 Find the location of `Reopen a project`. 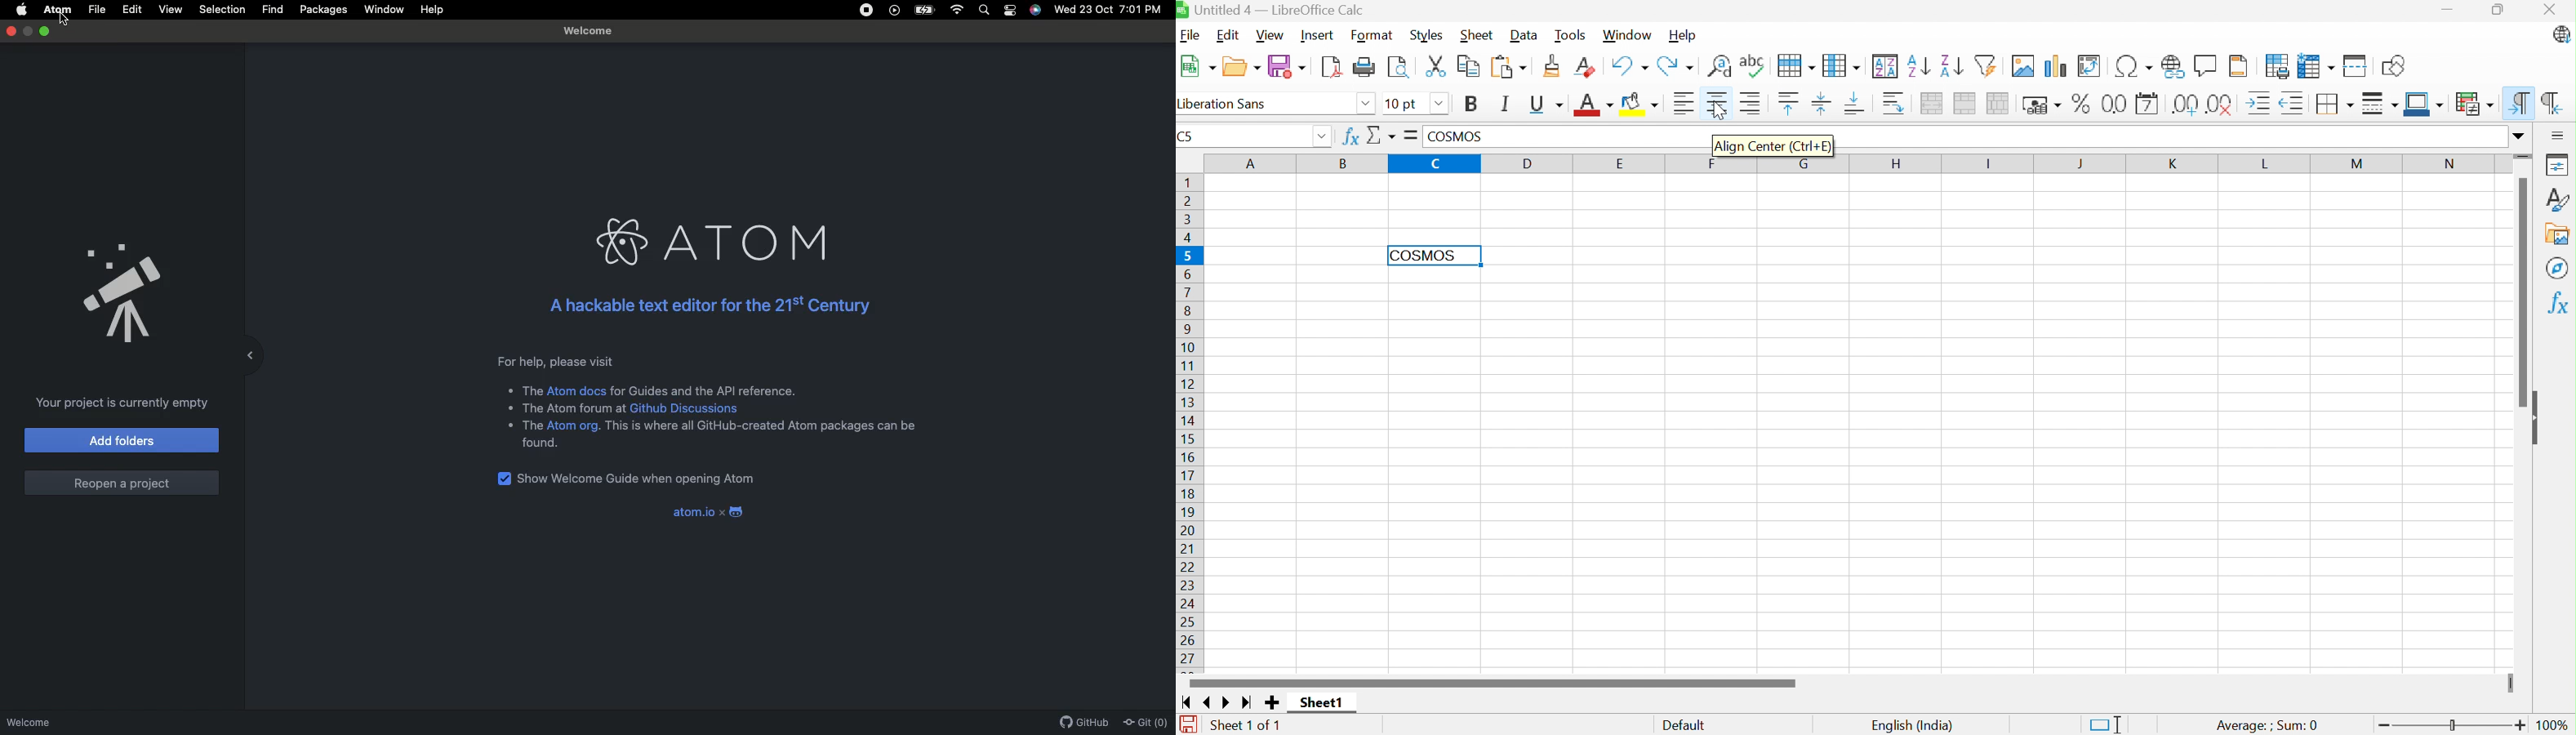

Reopen a project is located at coordinates (121, 483).